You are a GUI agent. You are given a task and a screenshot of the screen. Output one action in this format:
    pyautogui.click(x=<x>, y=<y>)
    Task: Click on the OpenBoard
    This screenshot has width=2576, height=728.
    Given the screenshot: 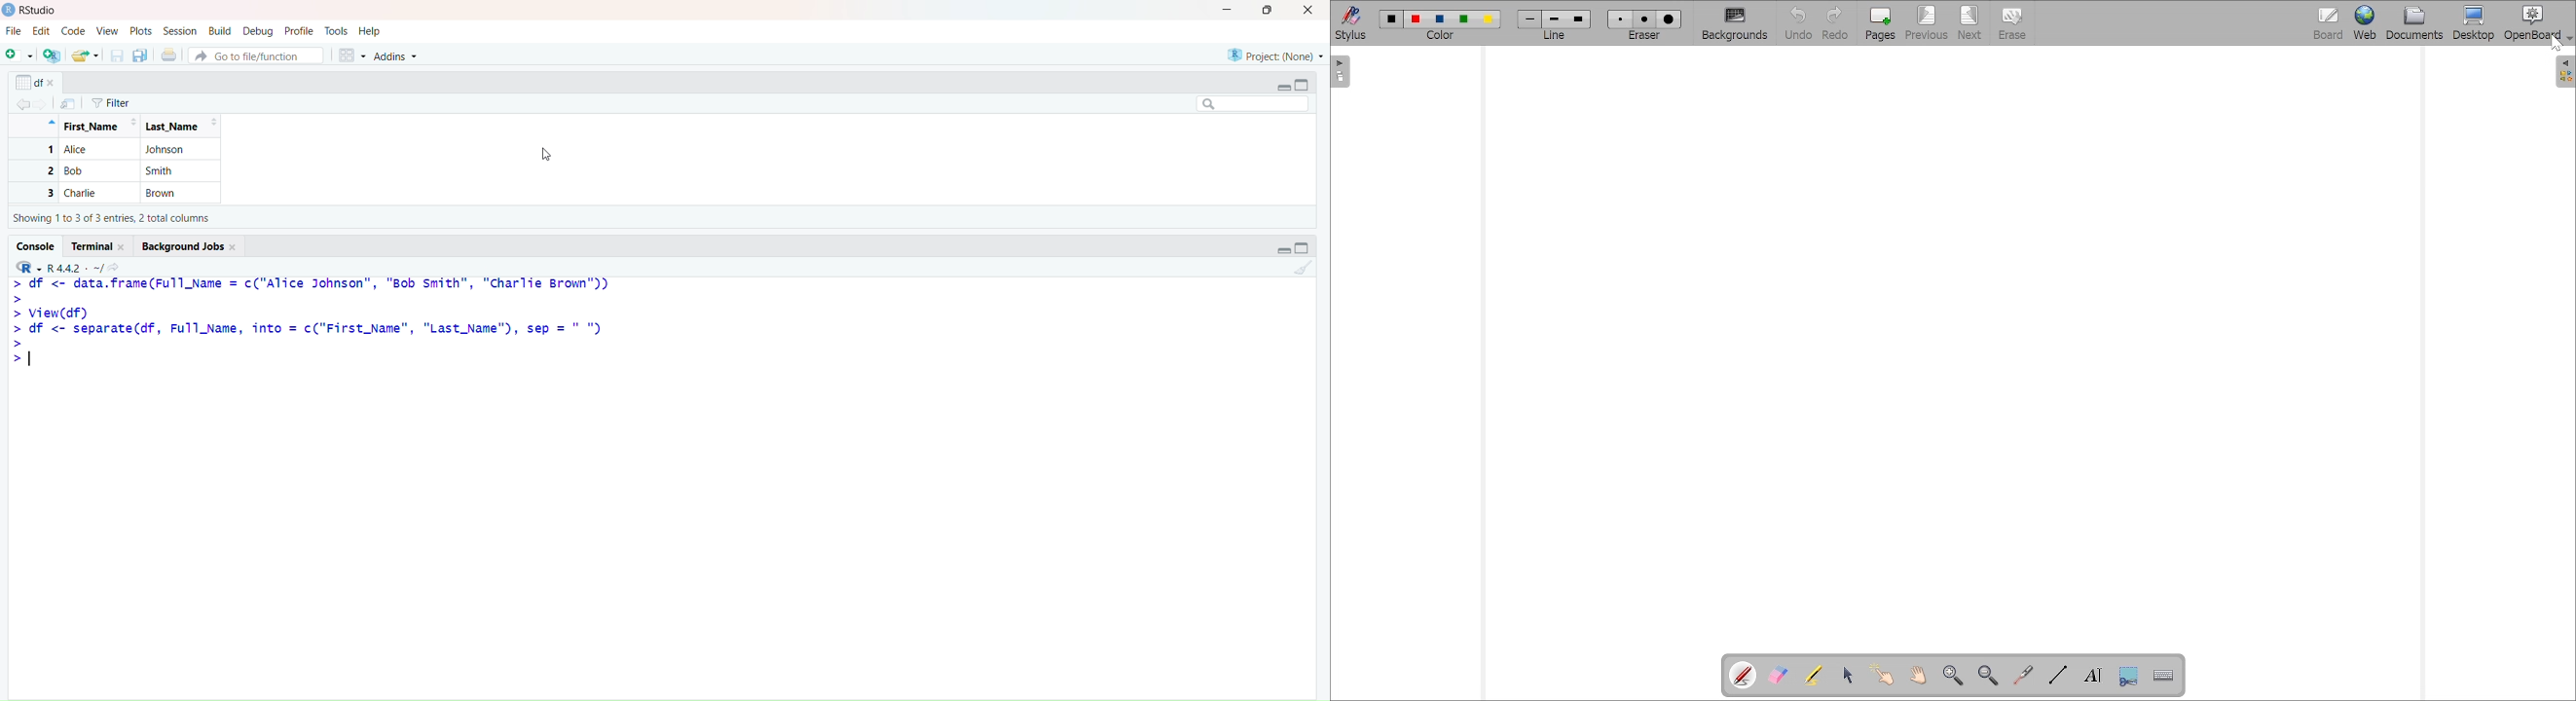 What is the action you would take?
    pyautogui.click(x=2539, y=23)
    